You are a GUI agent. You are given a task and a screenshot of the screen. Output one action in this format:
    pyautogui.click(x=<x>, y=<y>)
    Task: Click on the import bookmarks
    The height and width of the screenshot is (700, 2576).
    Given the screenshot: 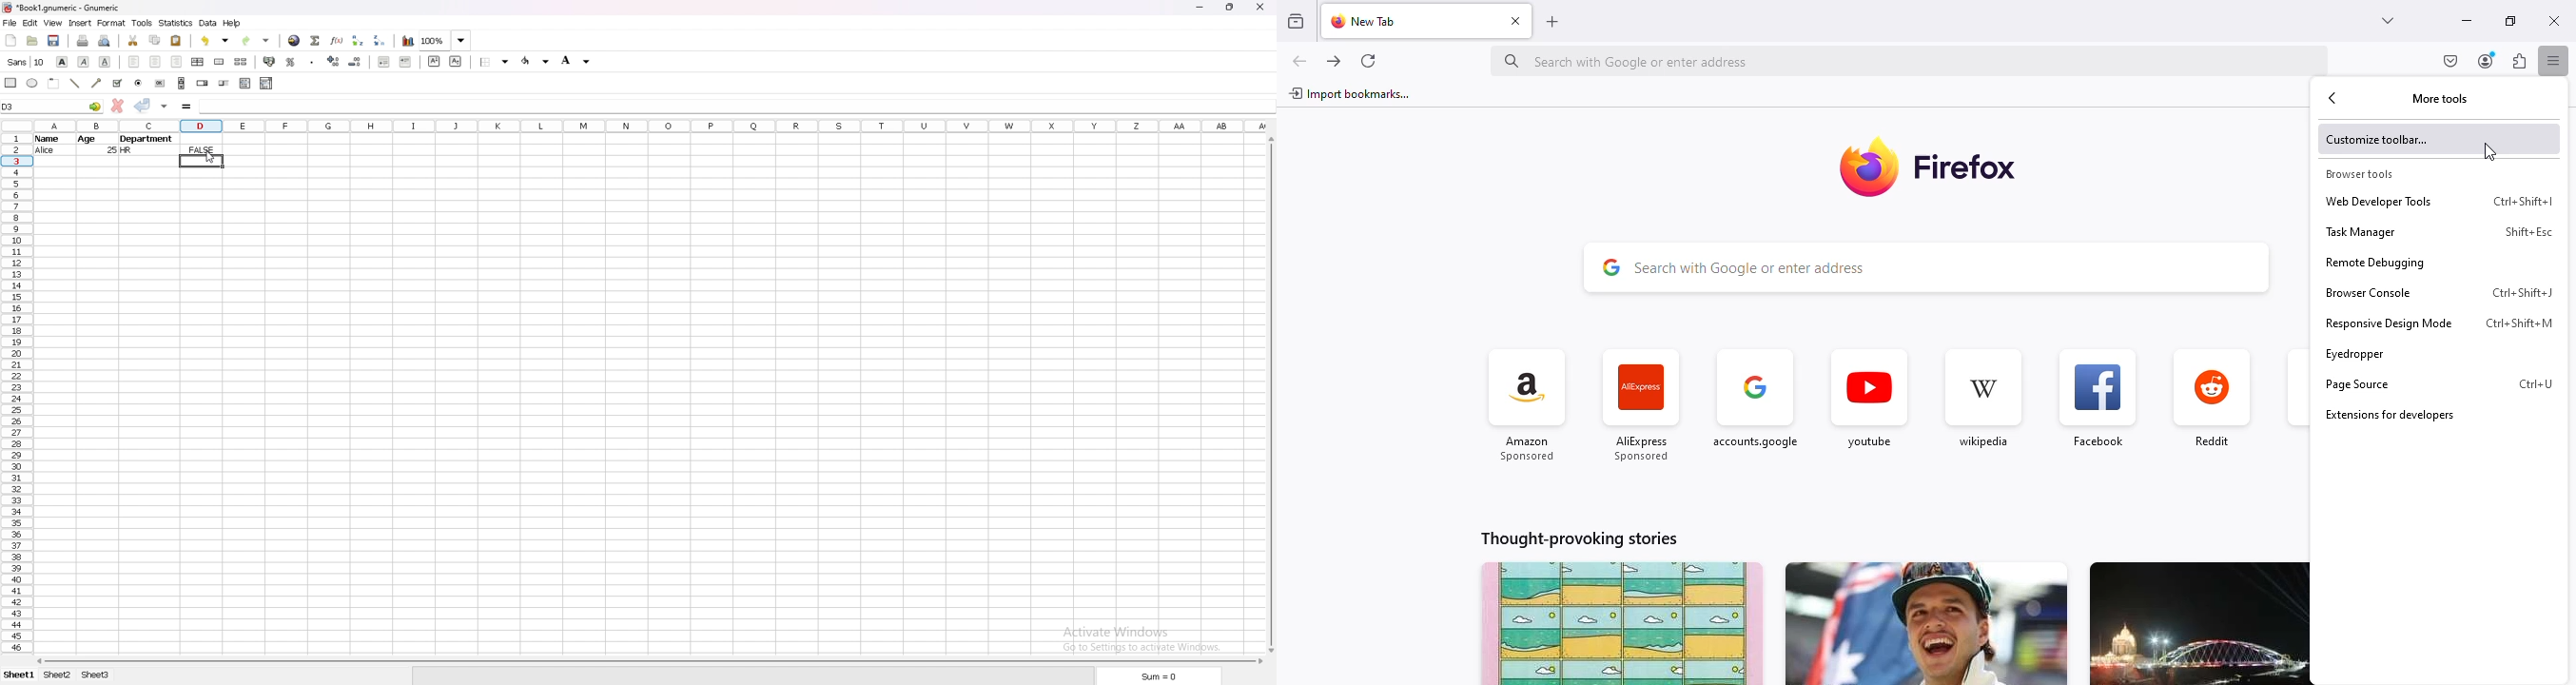 What is the action you would take?
    pyautogui.click(x=1351, y=93)
    